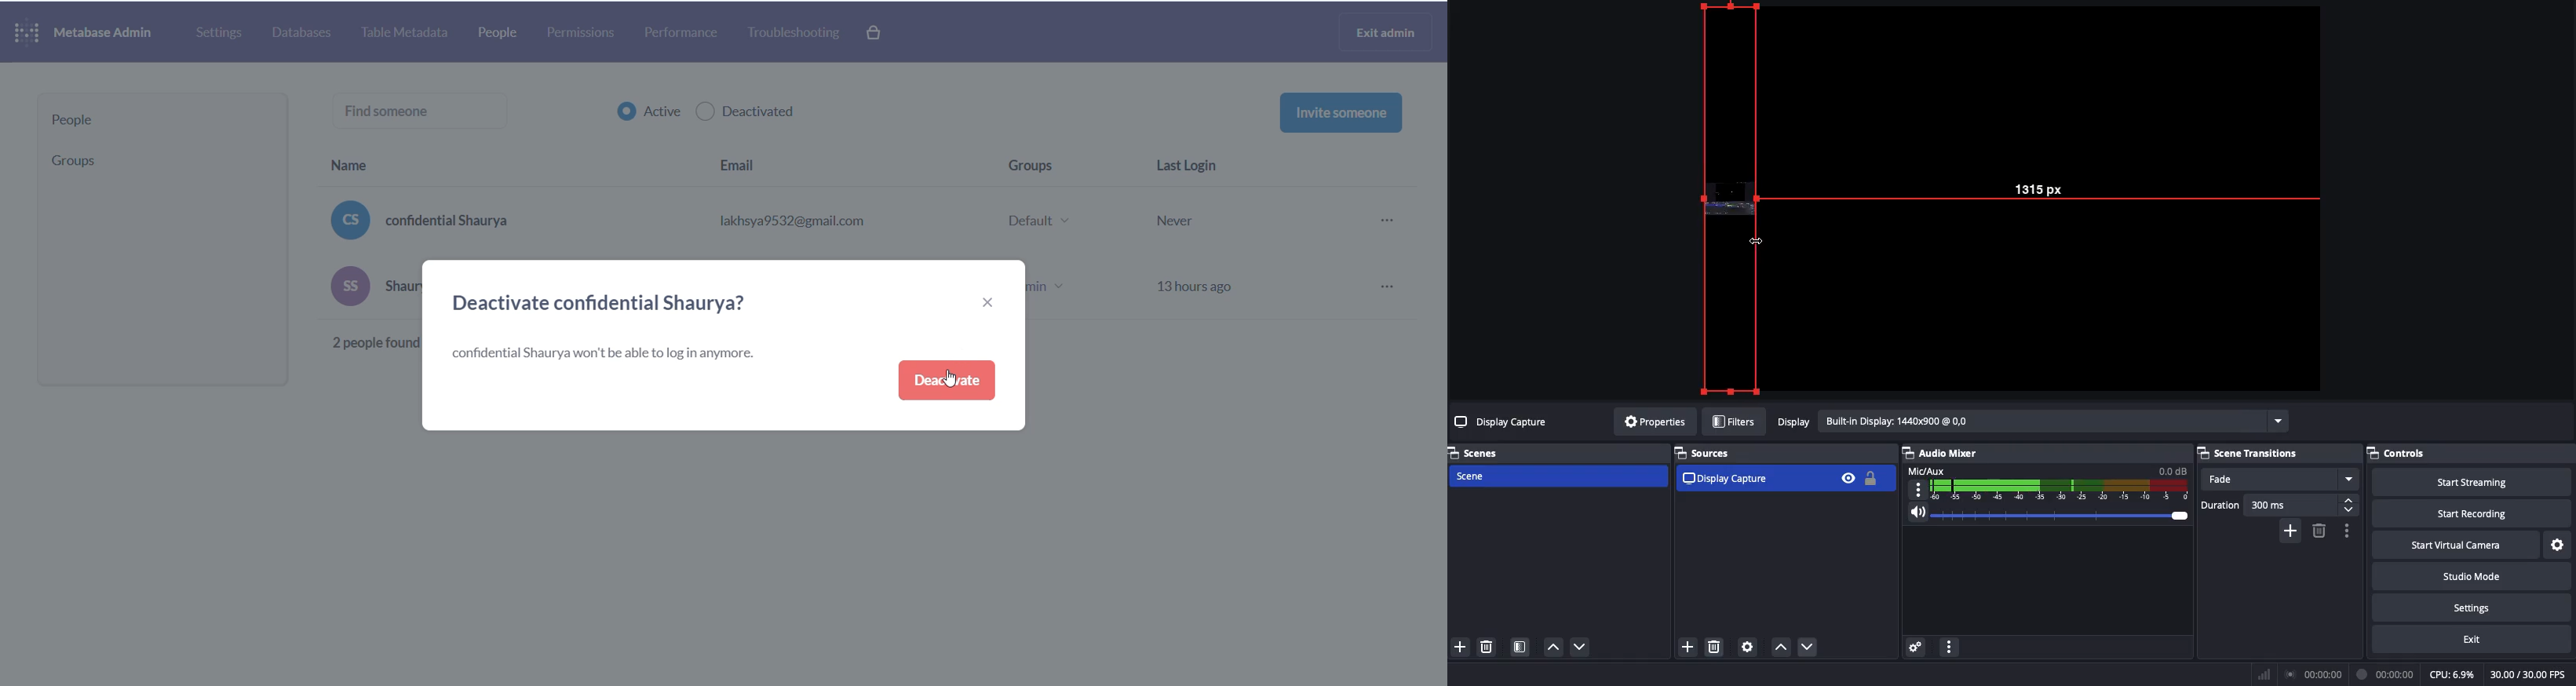 The height and width of the screenshot is (700, 2576). I want to click on Advanced audio properties, so click(1915, 648).